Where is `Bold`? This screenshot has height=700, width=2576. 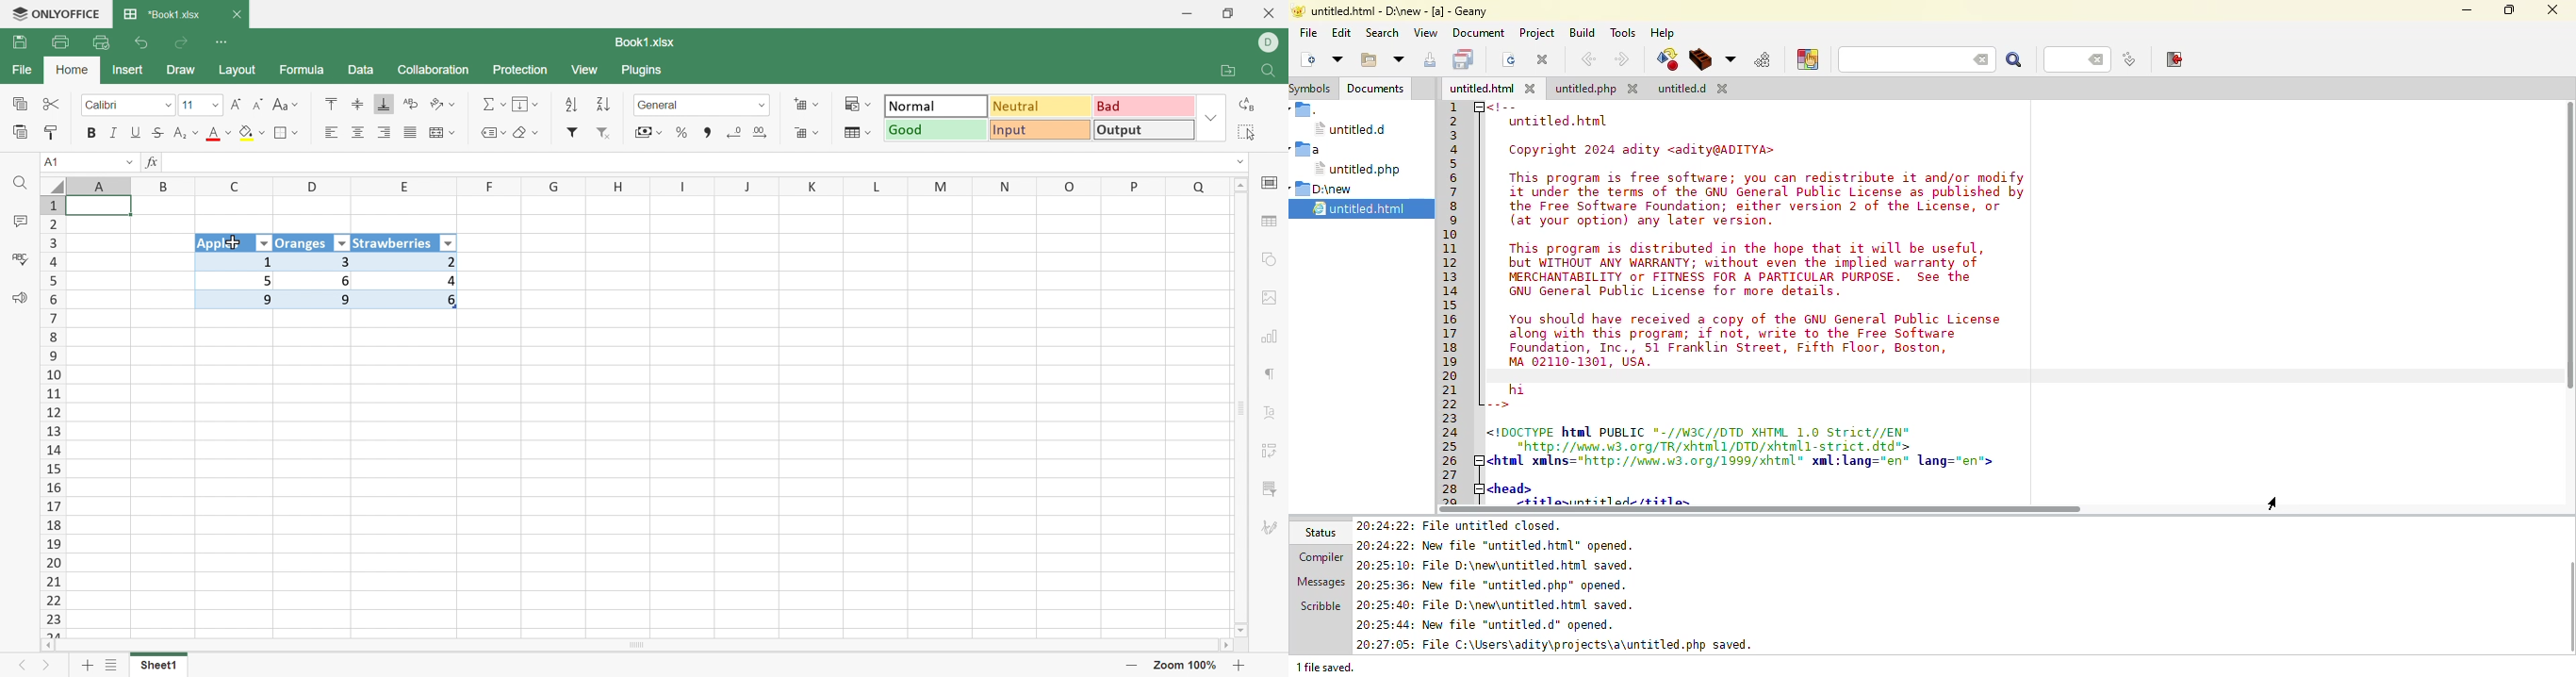
Bold is located at coordinates (92, 132).